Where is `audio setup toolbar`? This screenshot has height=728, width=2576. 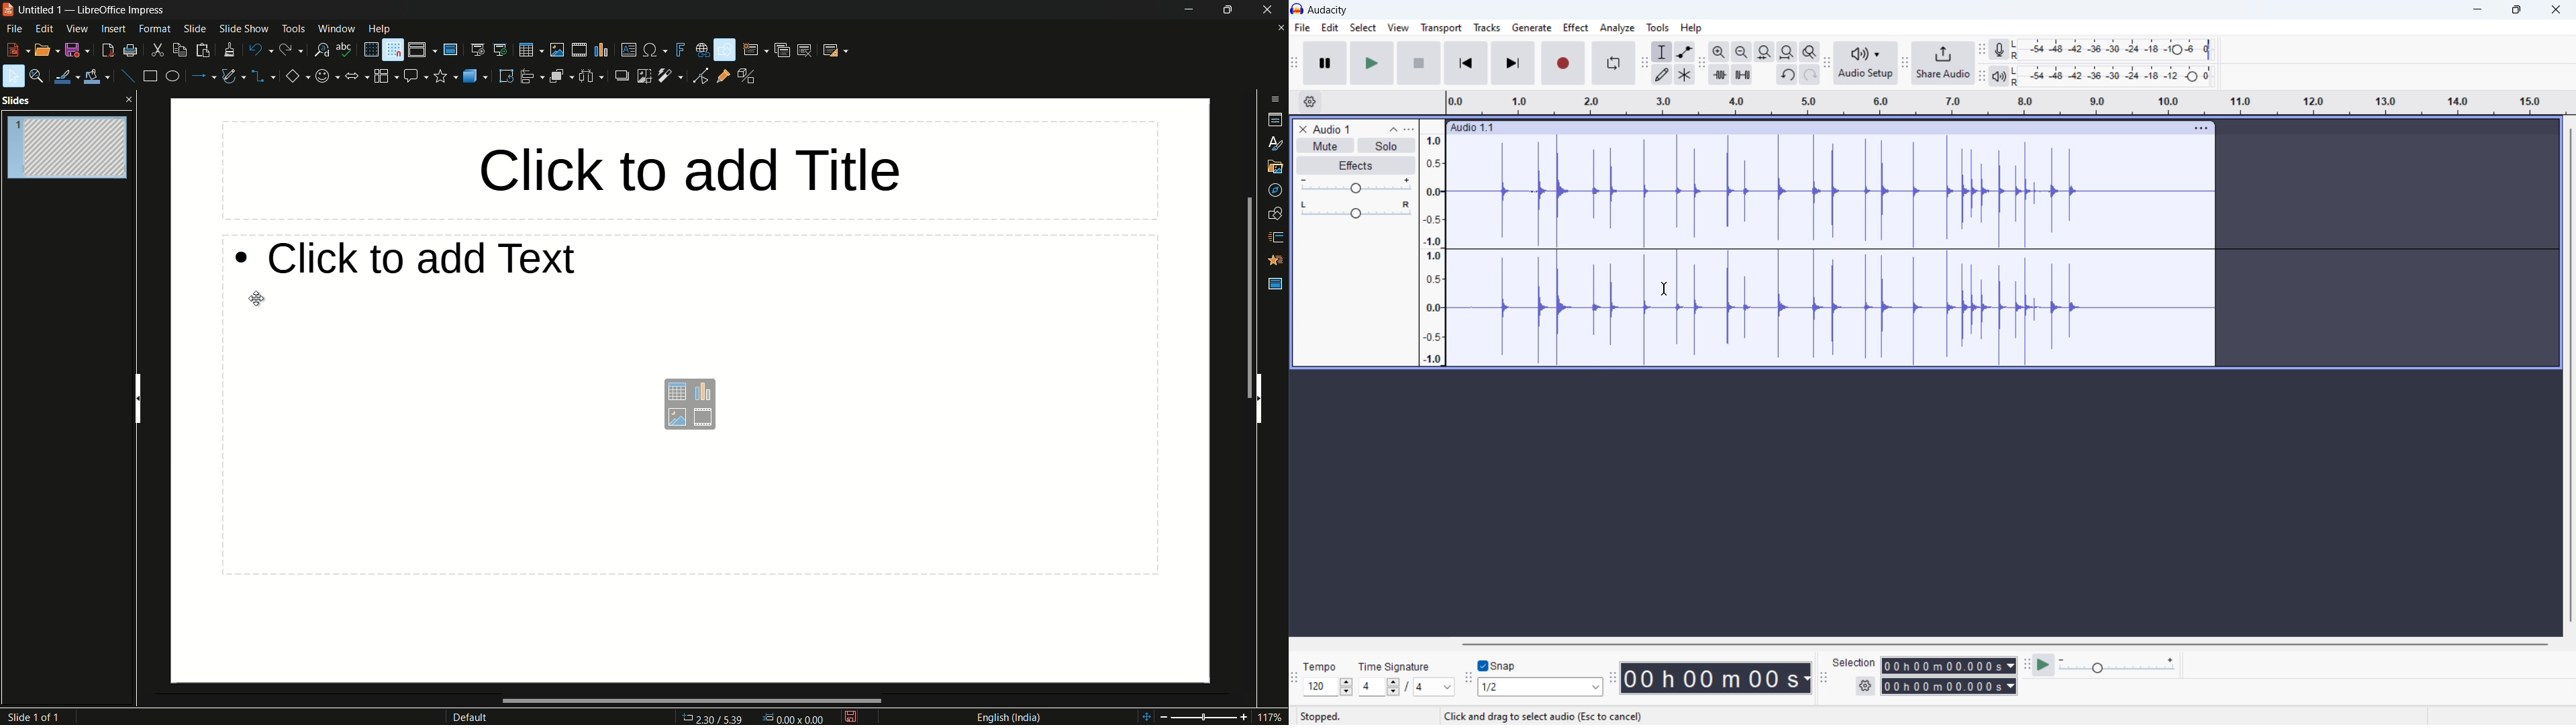 audio setup toolbar is located at coordinates (1827, 62).